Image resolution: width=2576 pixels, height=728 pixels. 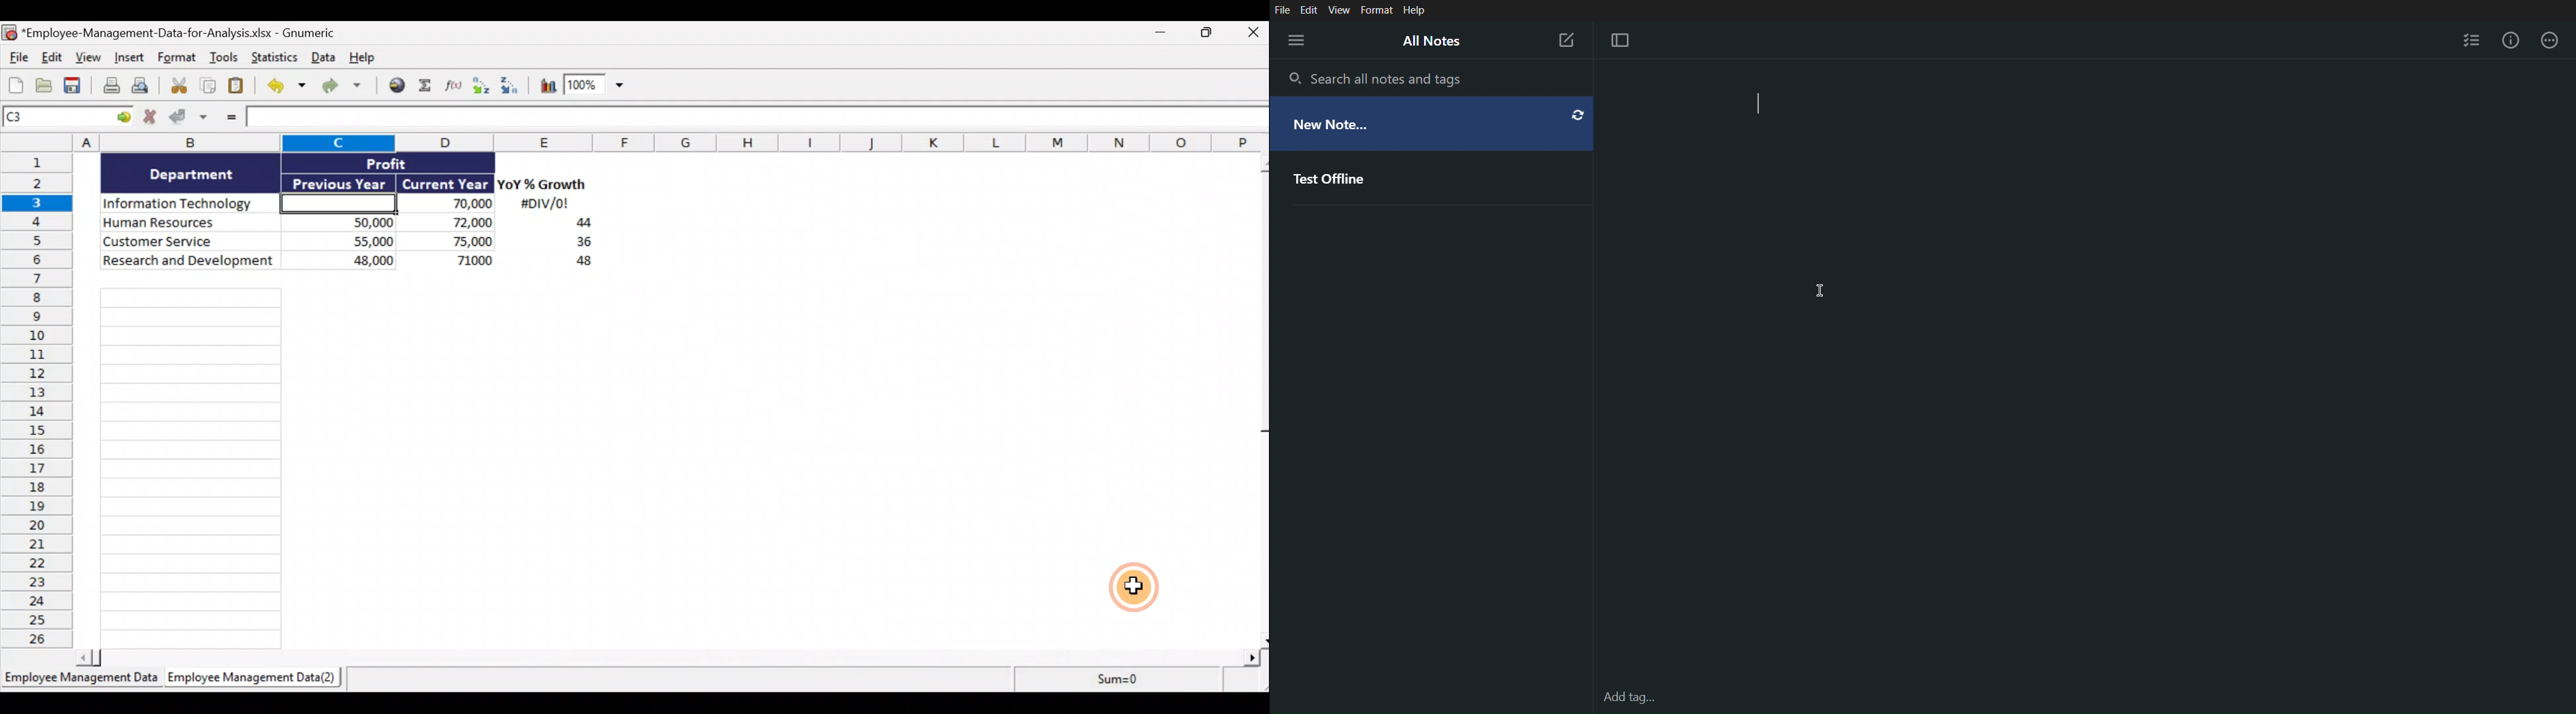 I want to click on Sum into the current cell, so click(x=427, y=87).